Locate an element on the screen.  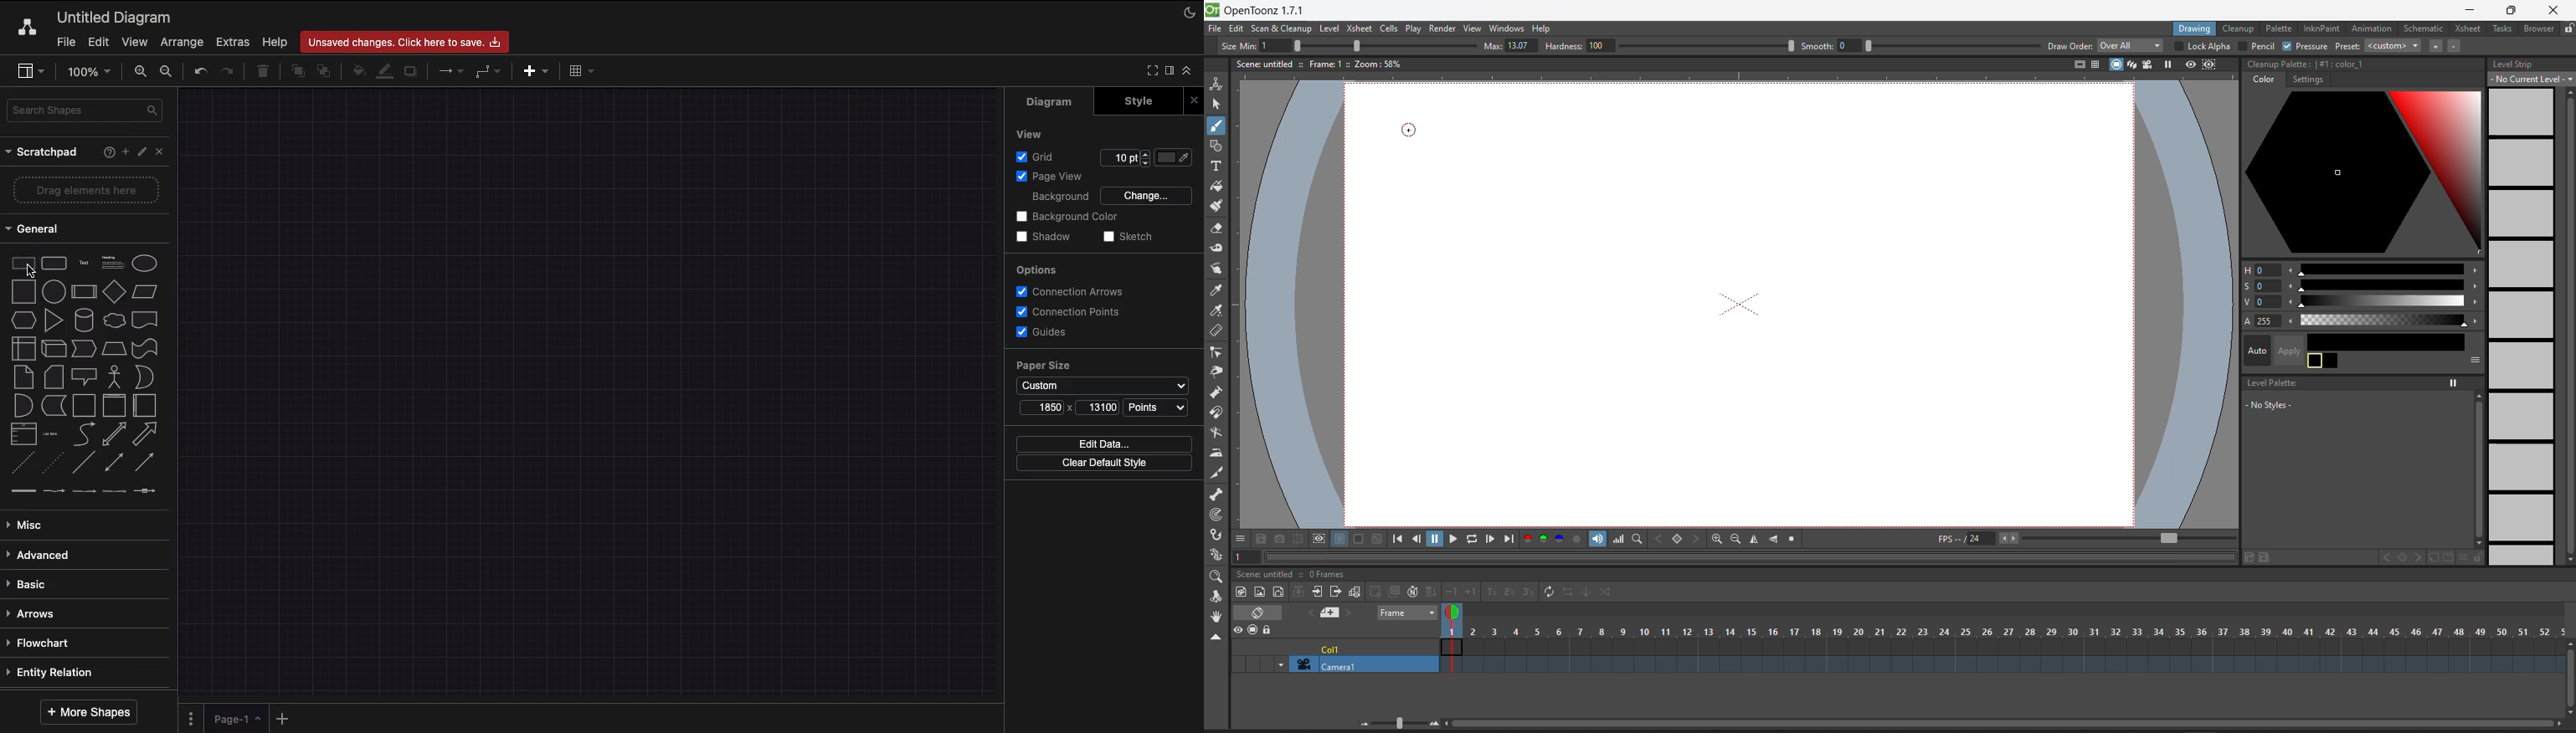
Draw.io is located at coordinates (24, 30).